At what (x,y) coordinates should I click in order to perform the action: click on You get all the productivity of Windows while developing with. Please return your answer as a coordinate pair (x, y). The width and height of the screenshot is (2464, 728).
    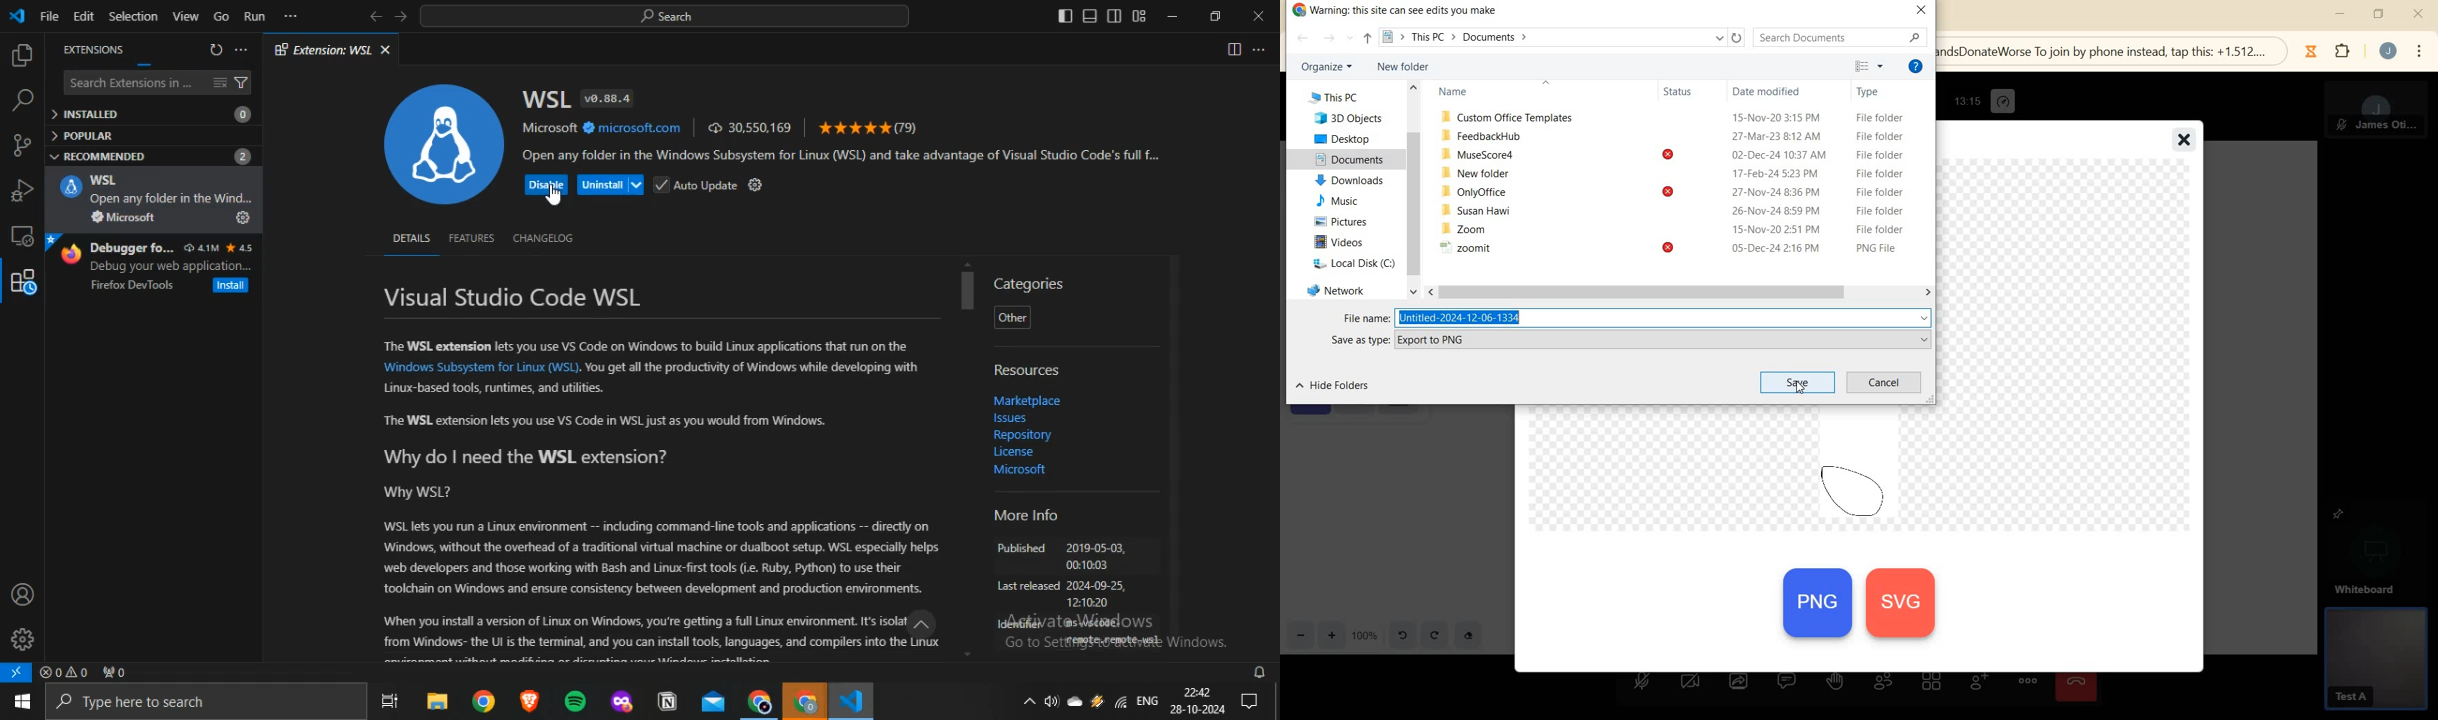
    Looking at the image, I should click on (752, 368).